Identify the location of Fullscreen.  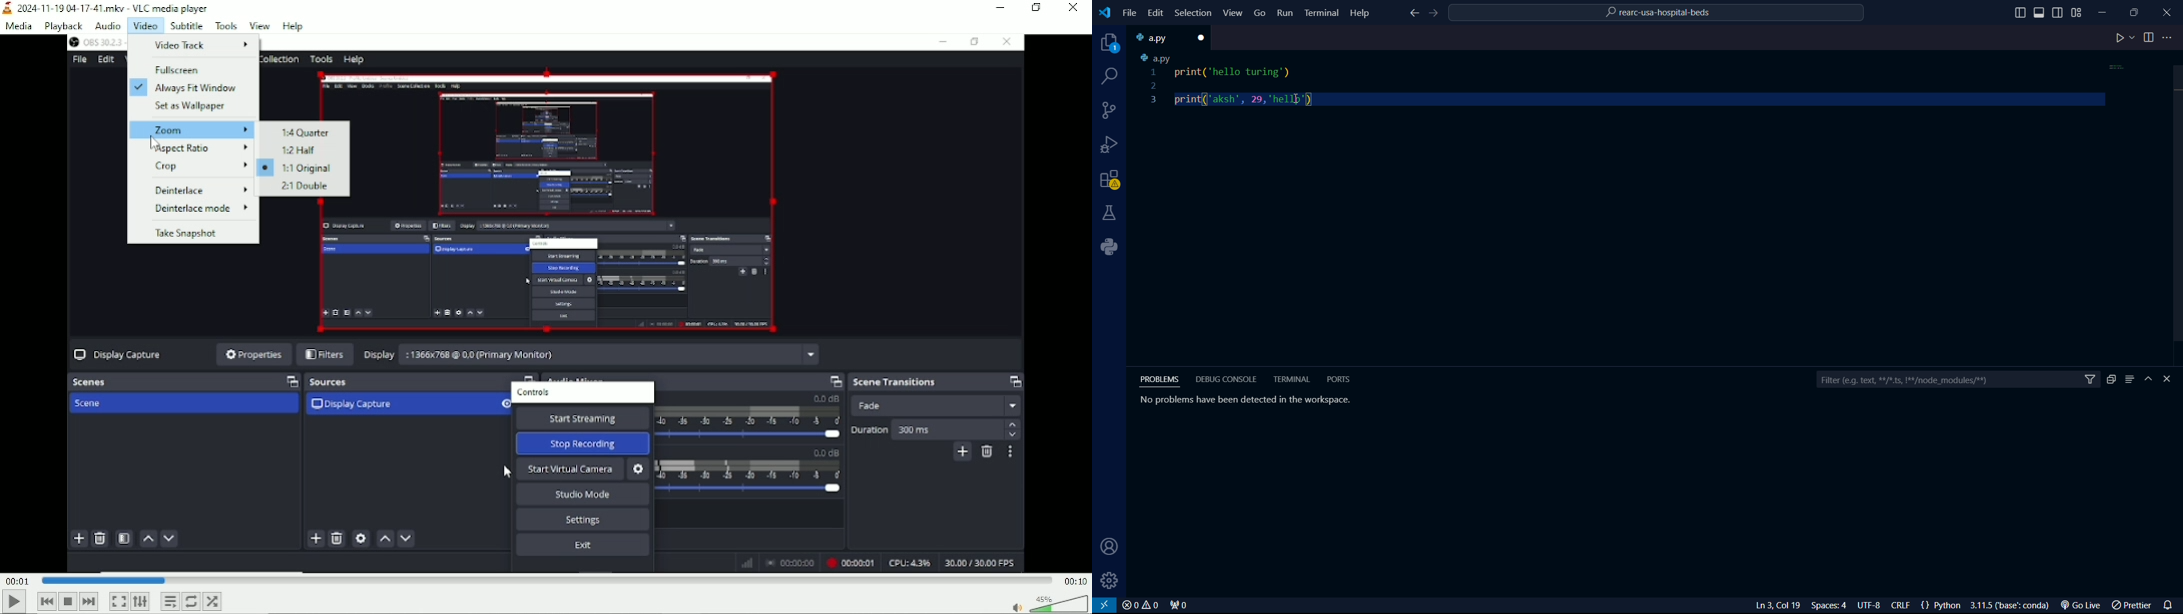
(193, 68).